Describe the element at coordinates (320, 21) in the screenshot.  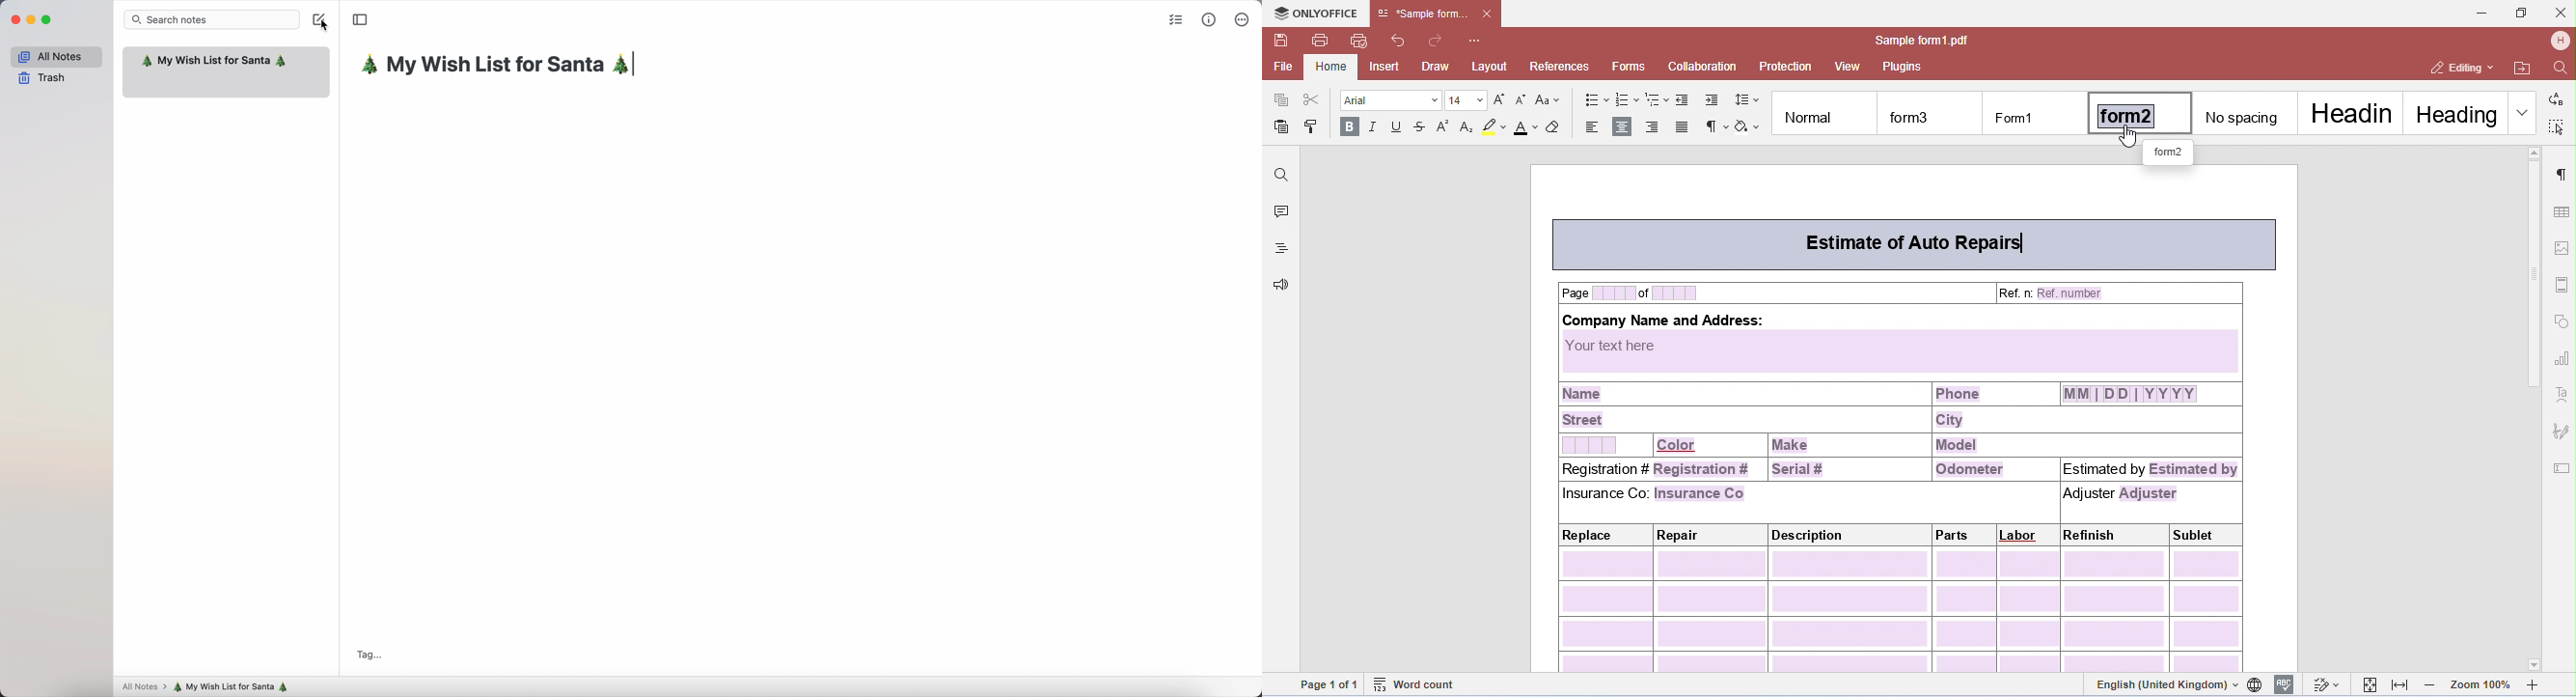
I see `create note` at that location.